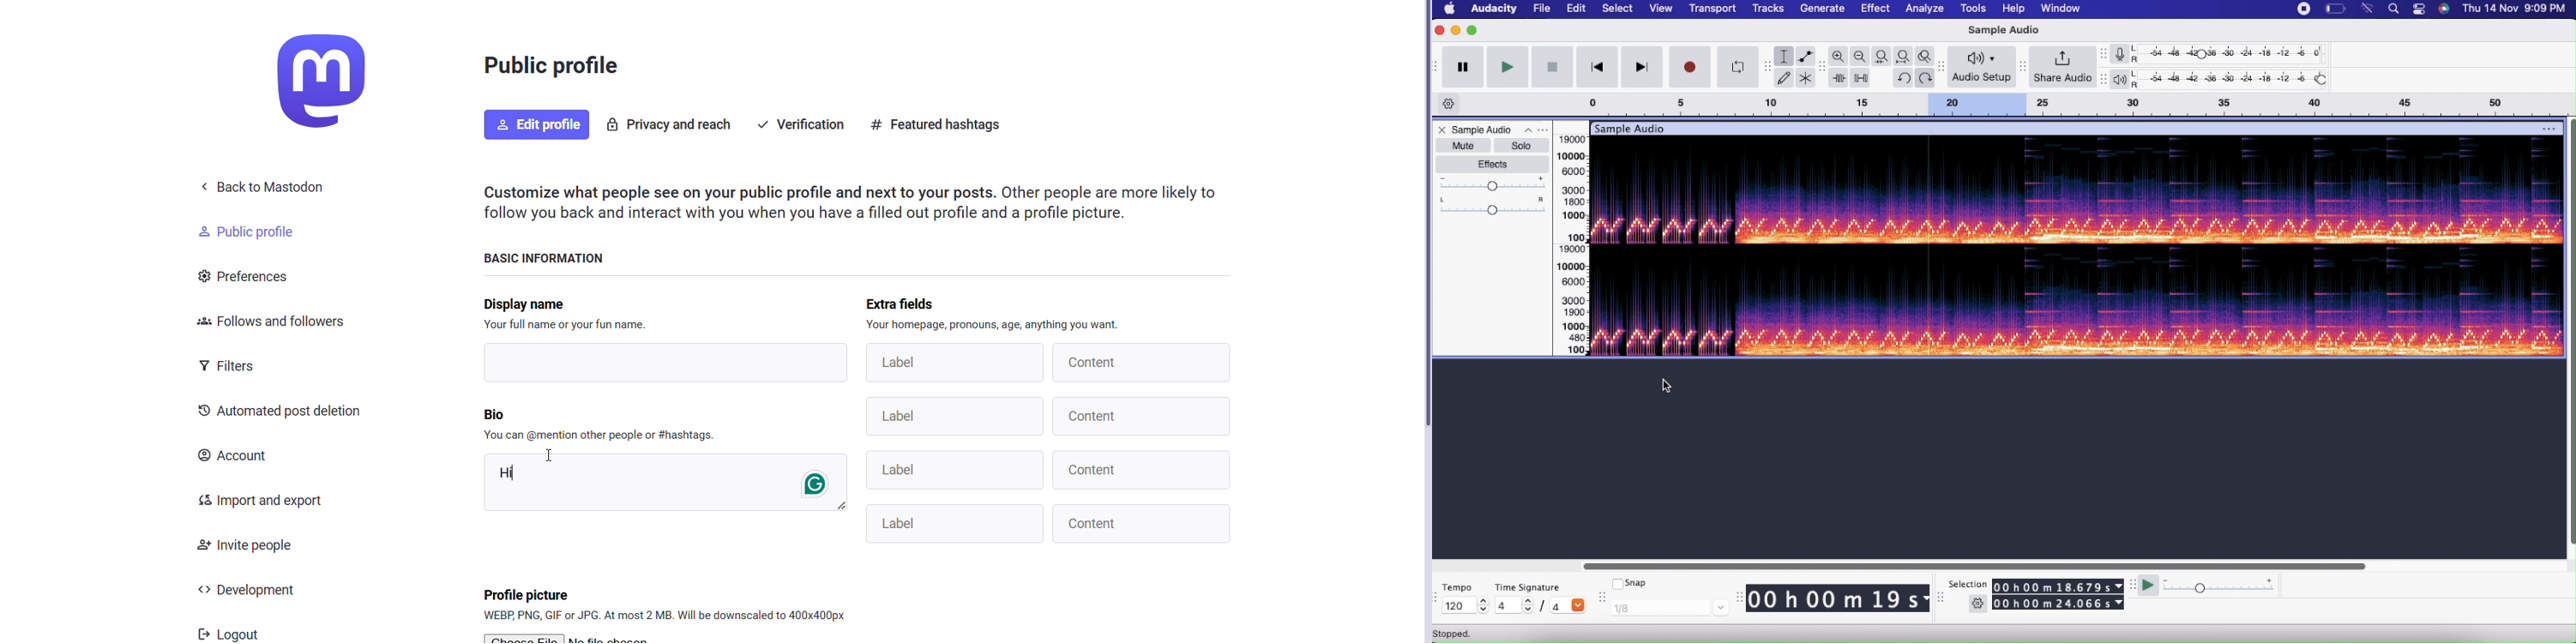  I want to click on Effect, so click(1876, 9).